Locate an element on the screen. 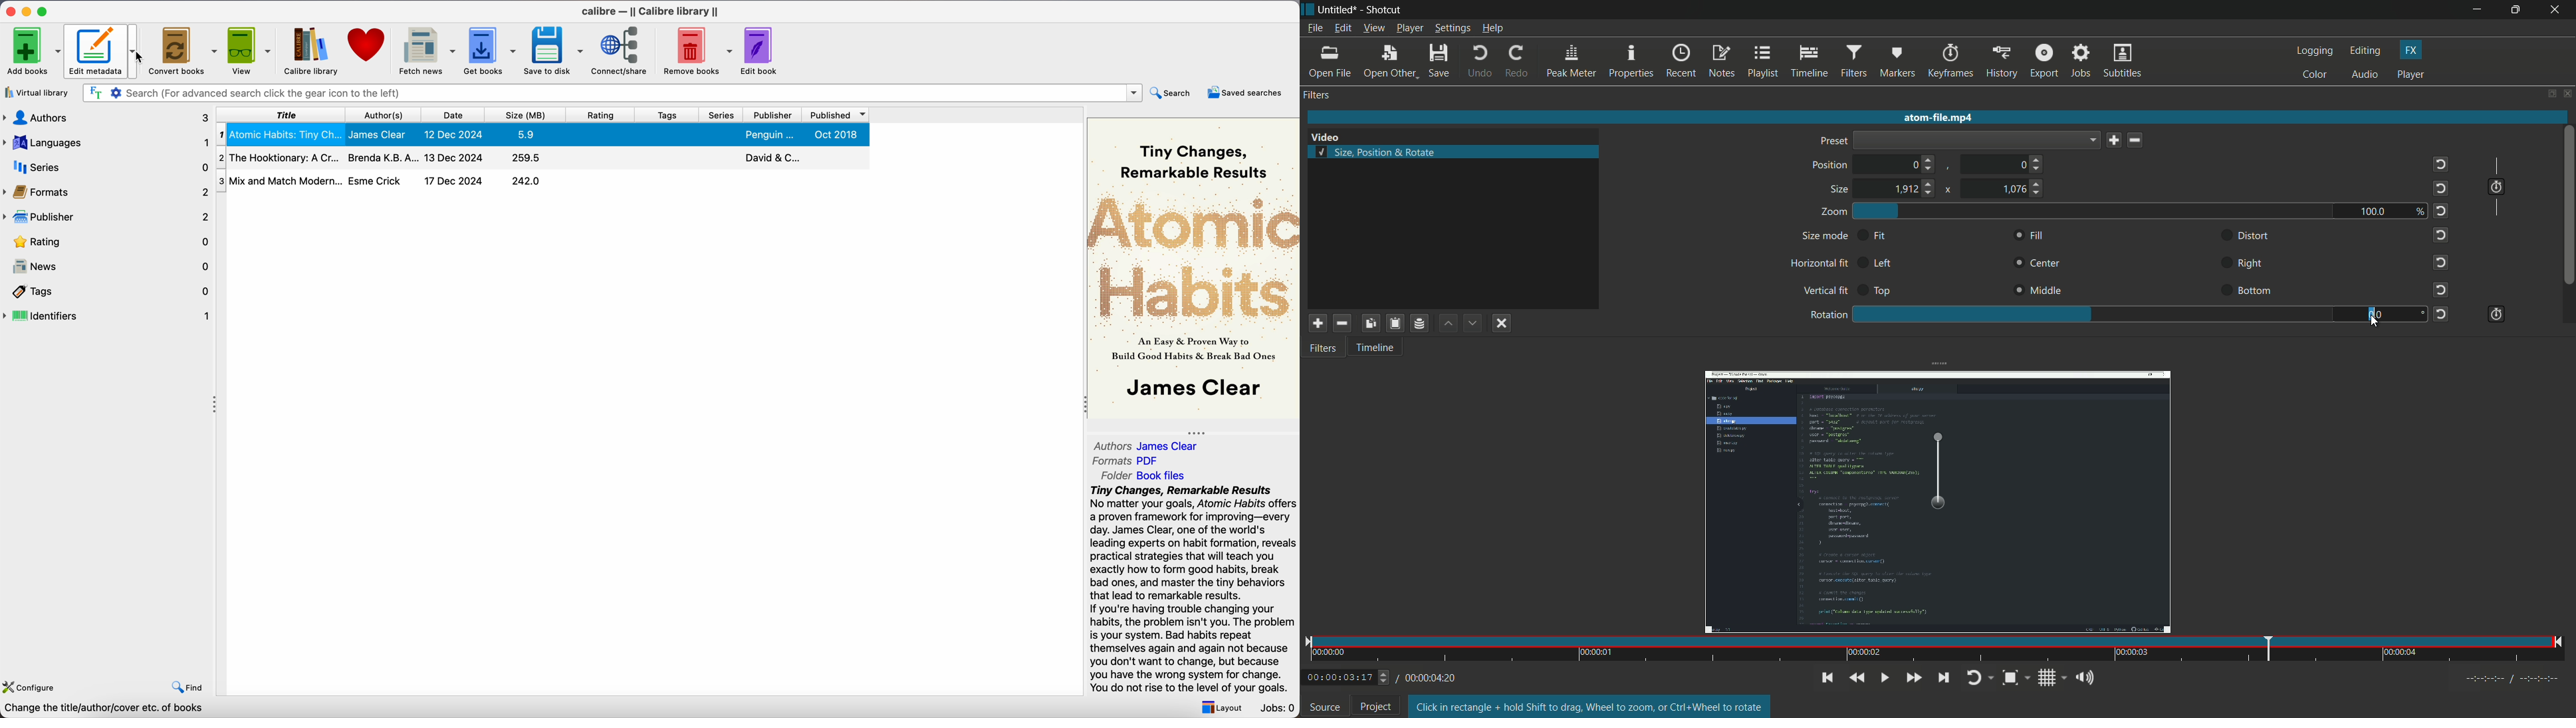 Image resolution: width=2576 pixels, height=728 pixels. save is located at coordinates (1438, 61).